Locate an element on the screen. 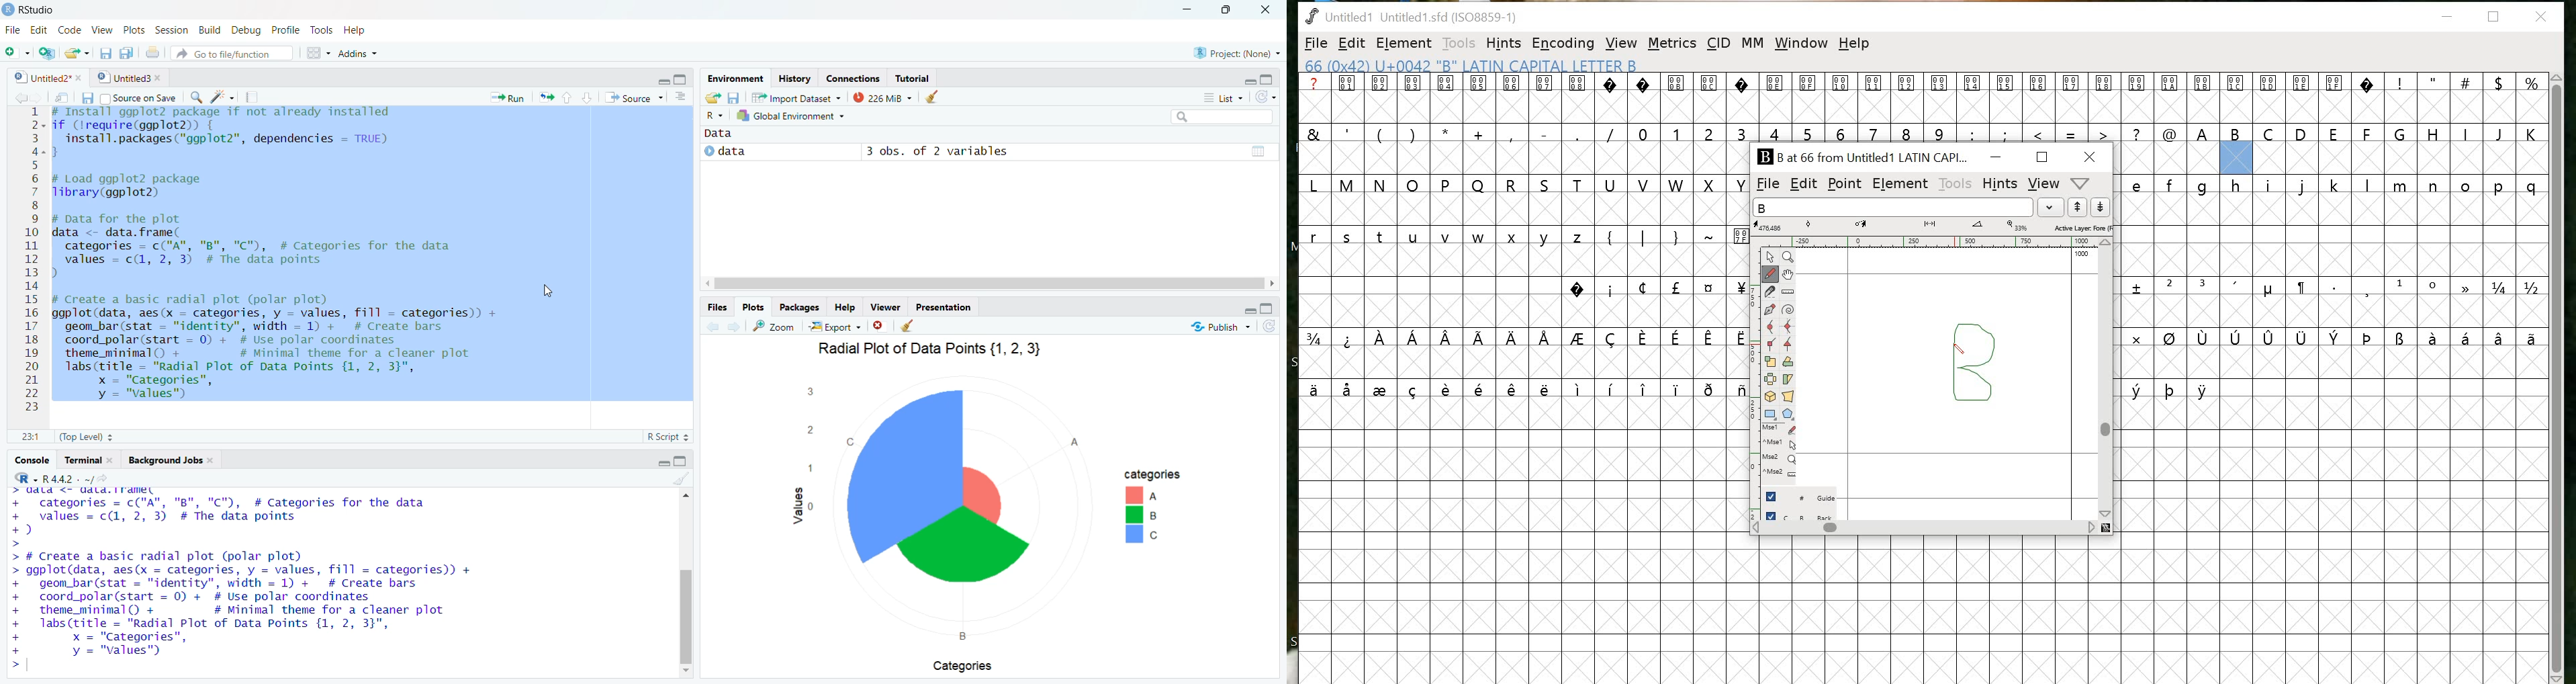 Image resolution: width=2576 pixels, height=700 pixels. Profile is located at coordinates (286, 30).